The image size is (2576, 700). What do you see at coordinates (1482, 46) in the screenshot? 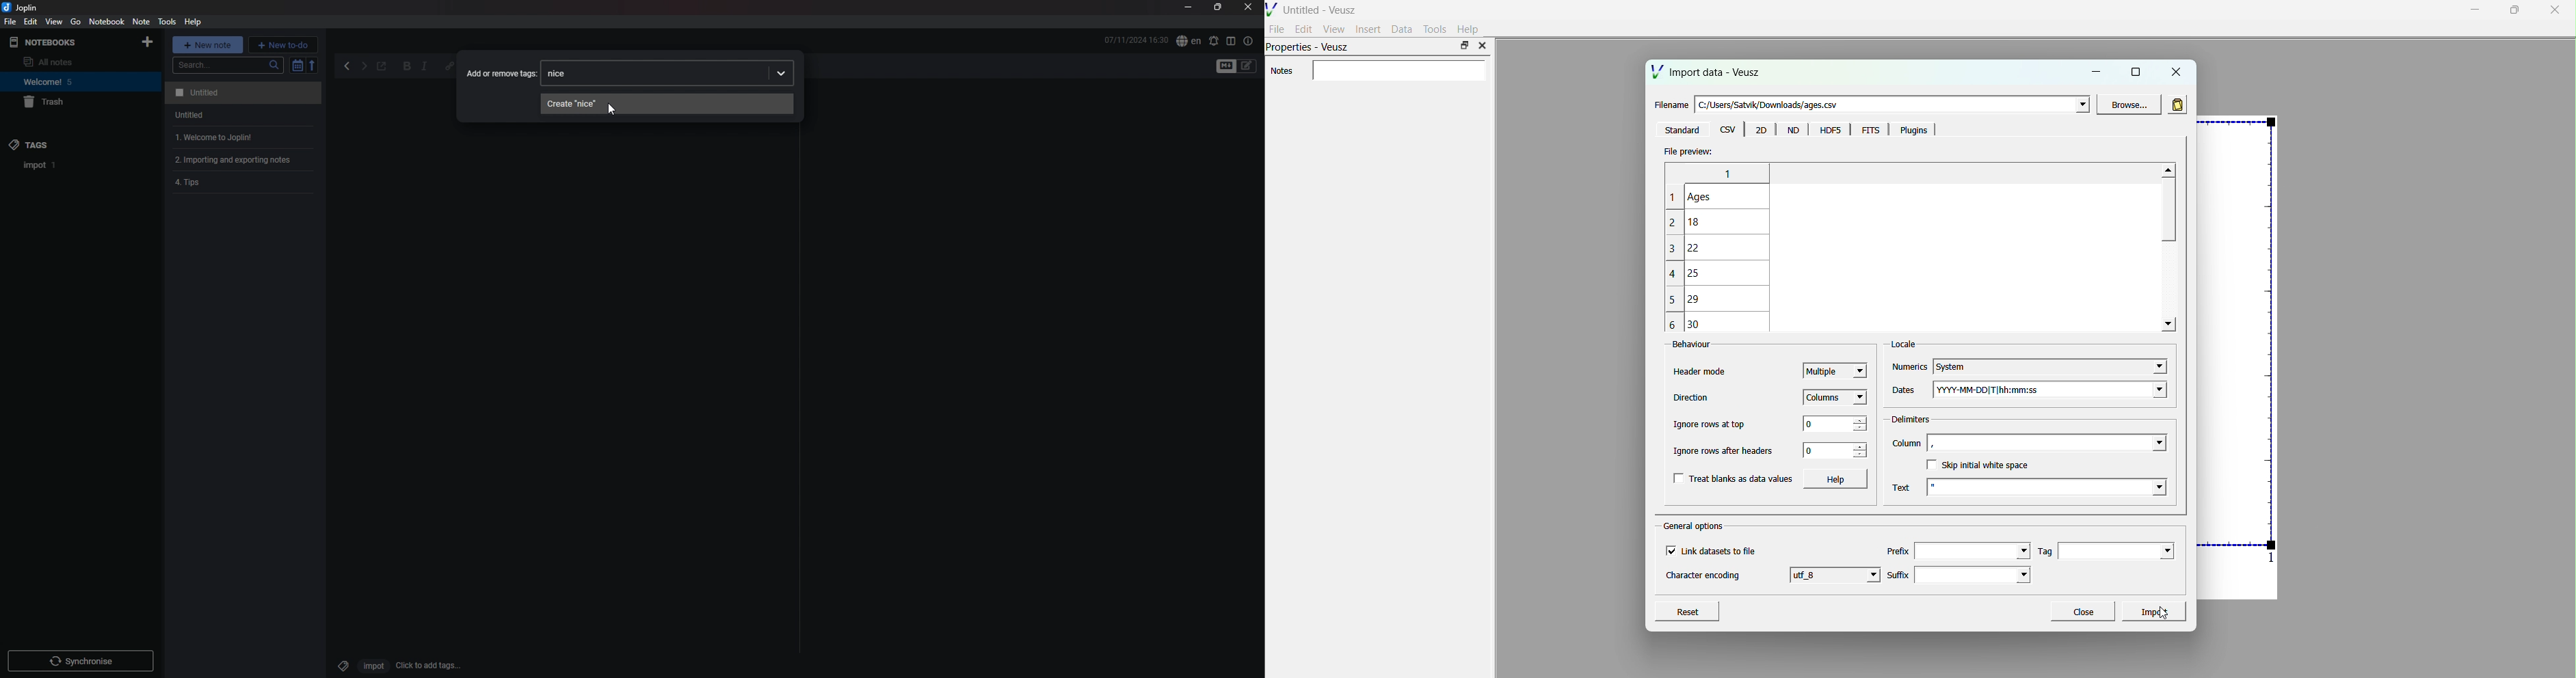
I see `close` at bounding box center [1482, 46].